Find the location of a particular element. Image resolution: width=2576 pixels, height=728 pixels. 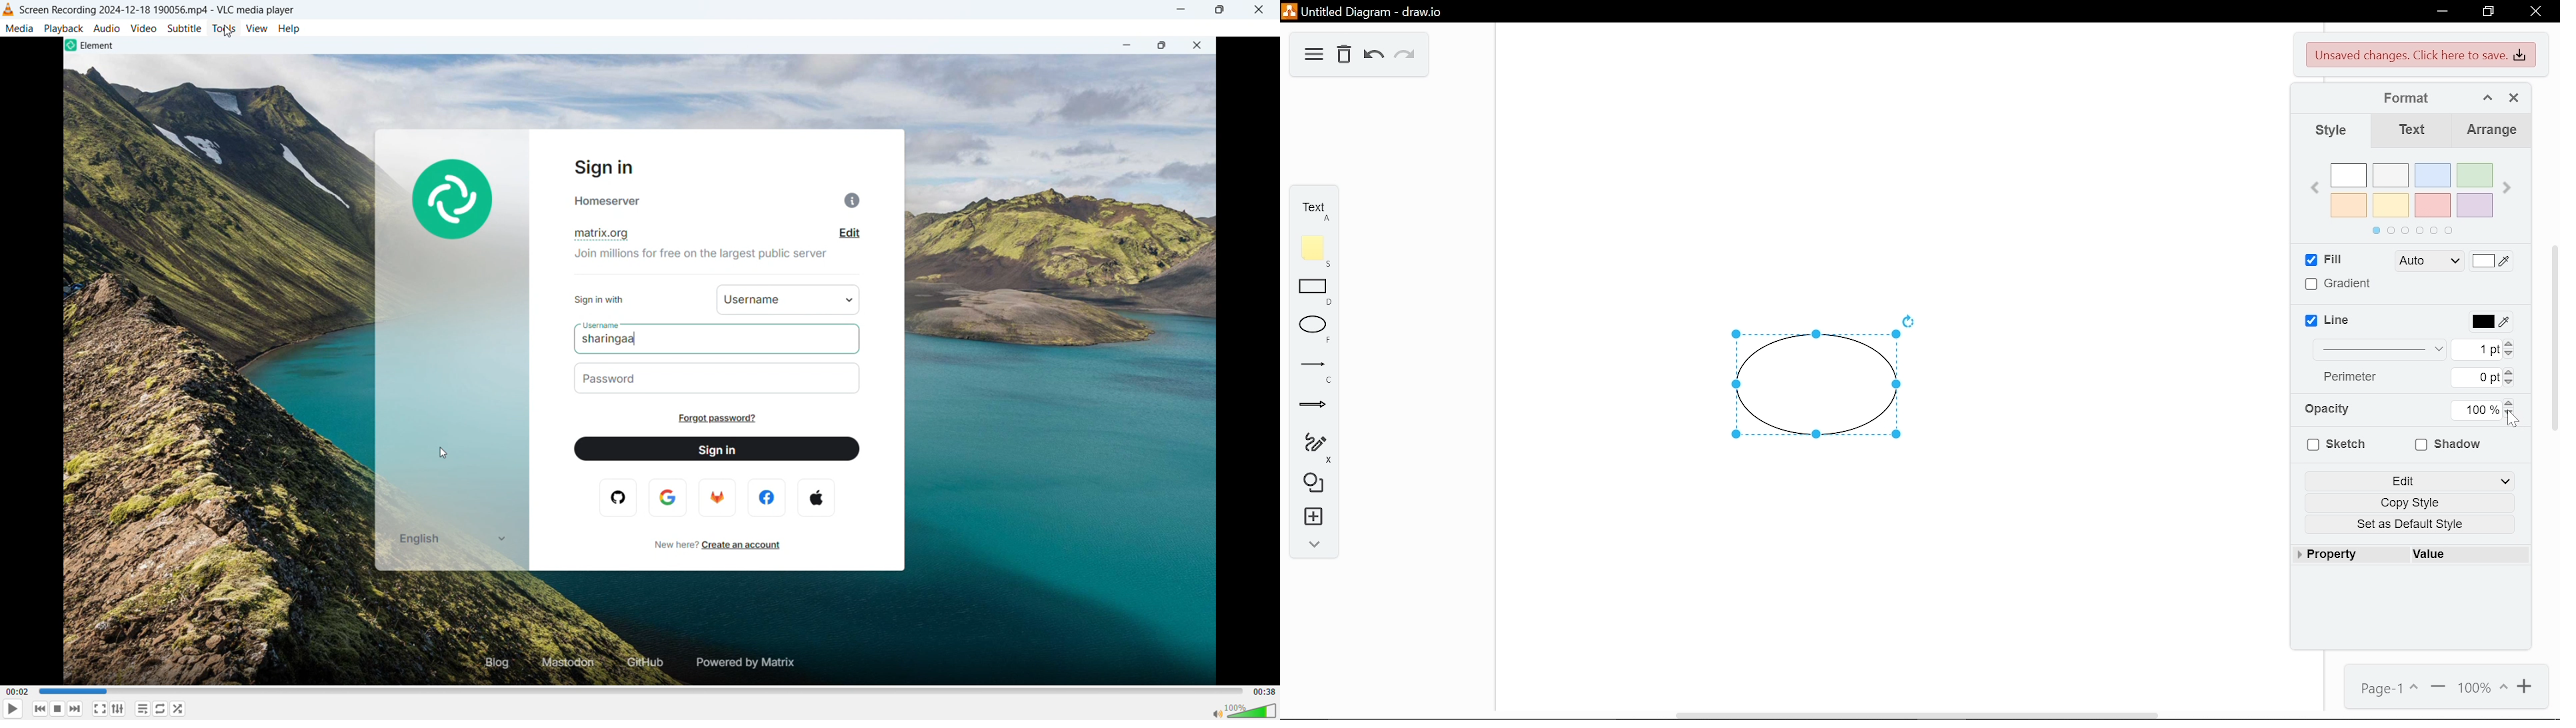

Copy style is located at coordinates (2412, 503).